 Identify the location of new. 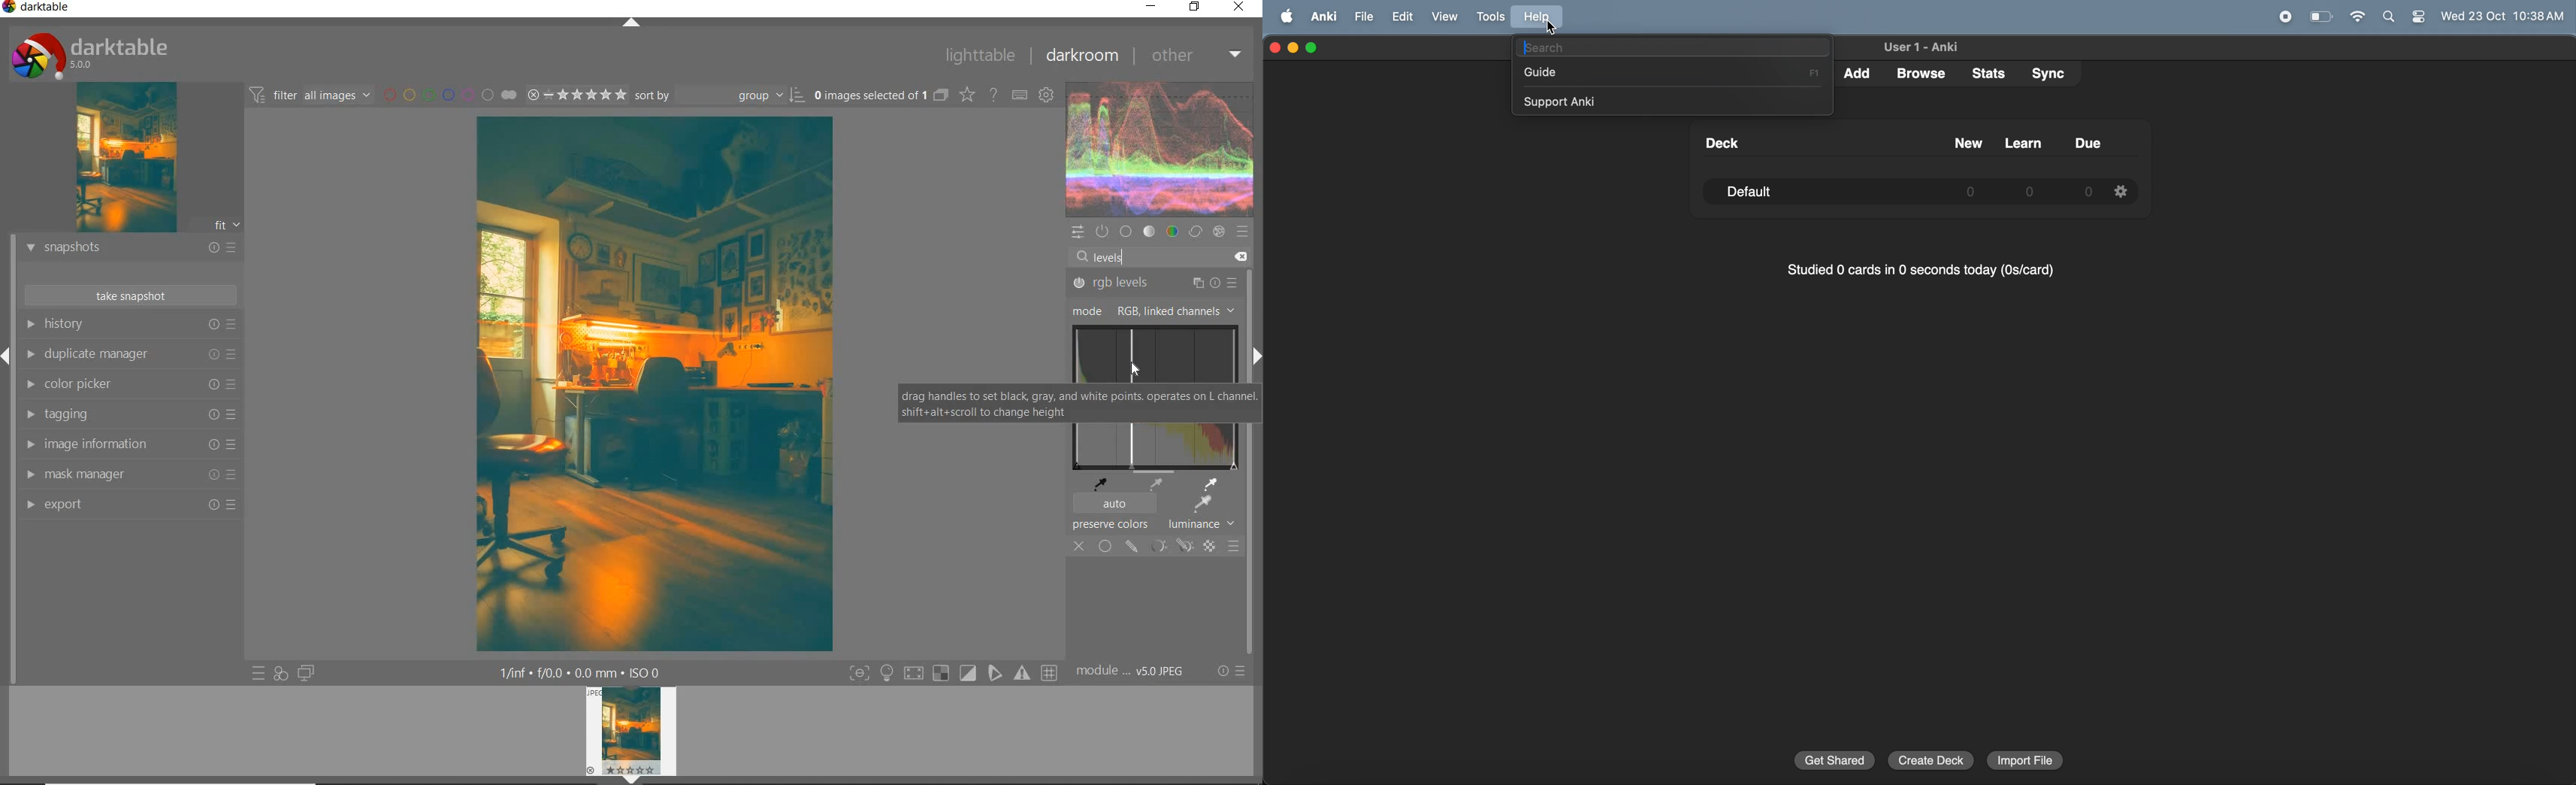
(1967, 143).